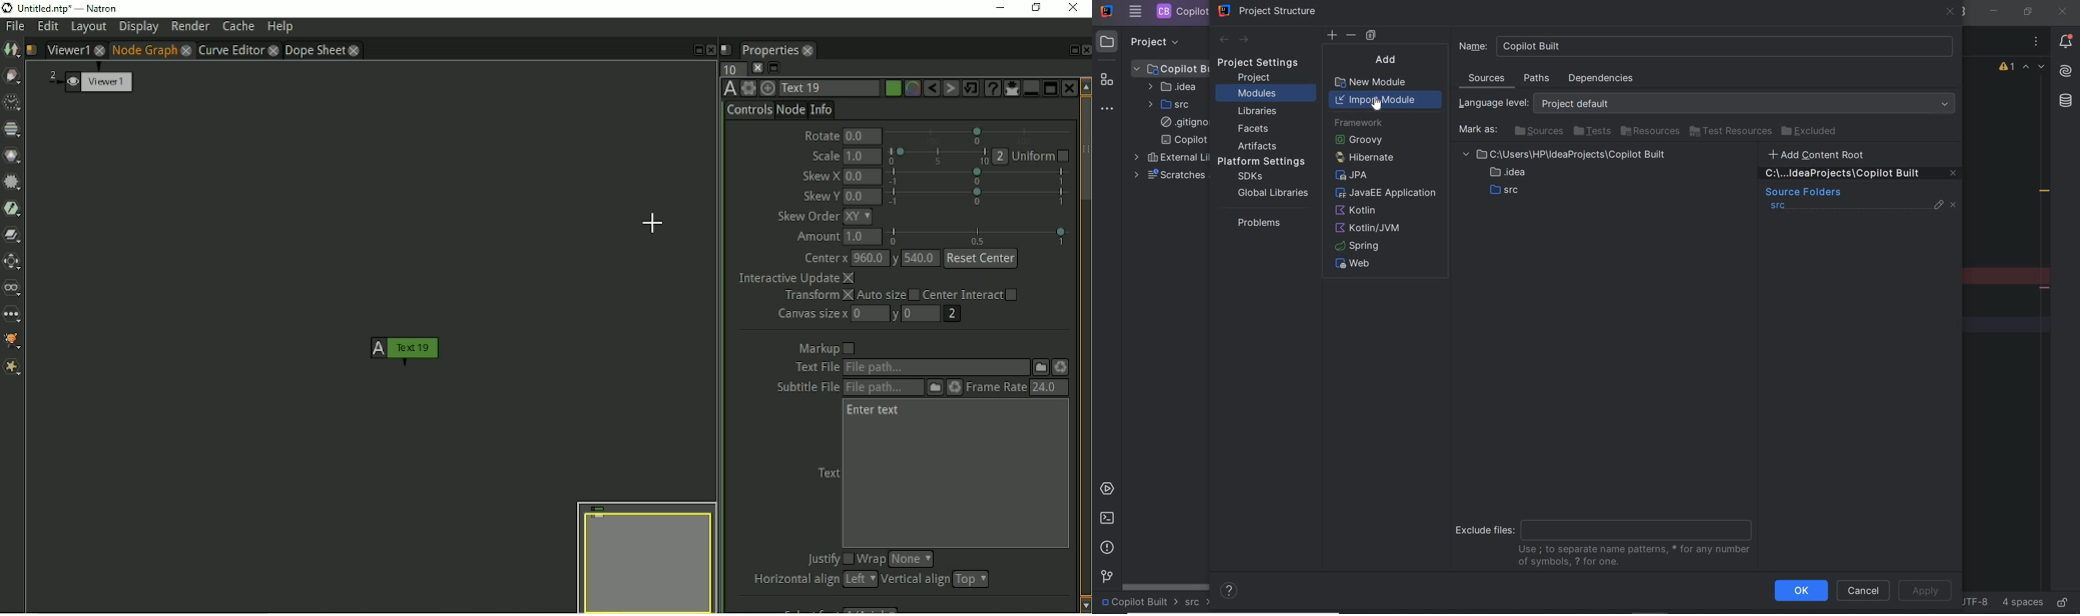 The image size is (2100, 616). What do you see at coordinates (1537, 131) in the screenshot?
I see `sources` at bounding box center [1537, 131].